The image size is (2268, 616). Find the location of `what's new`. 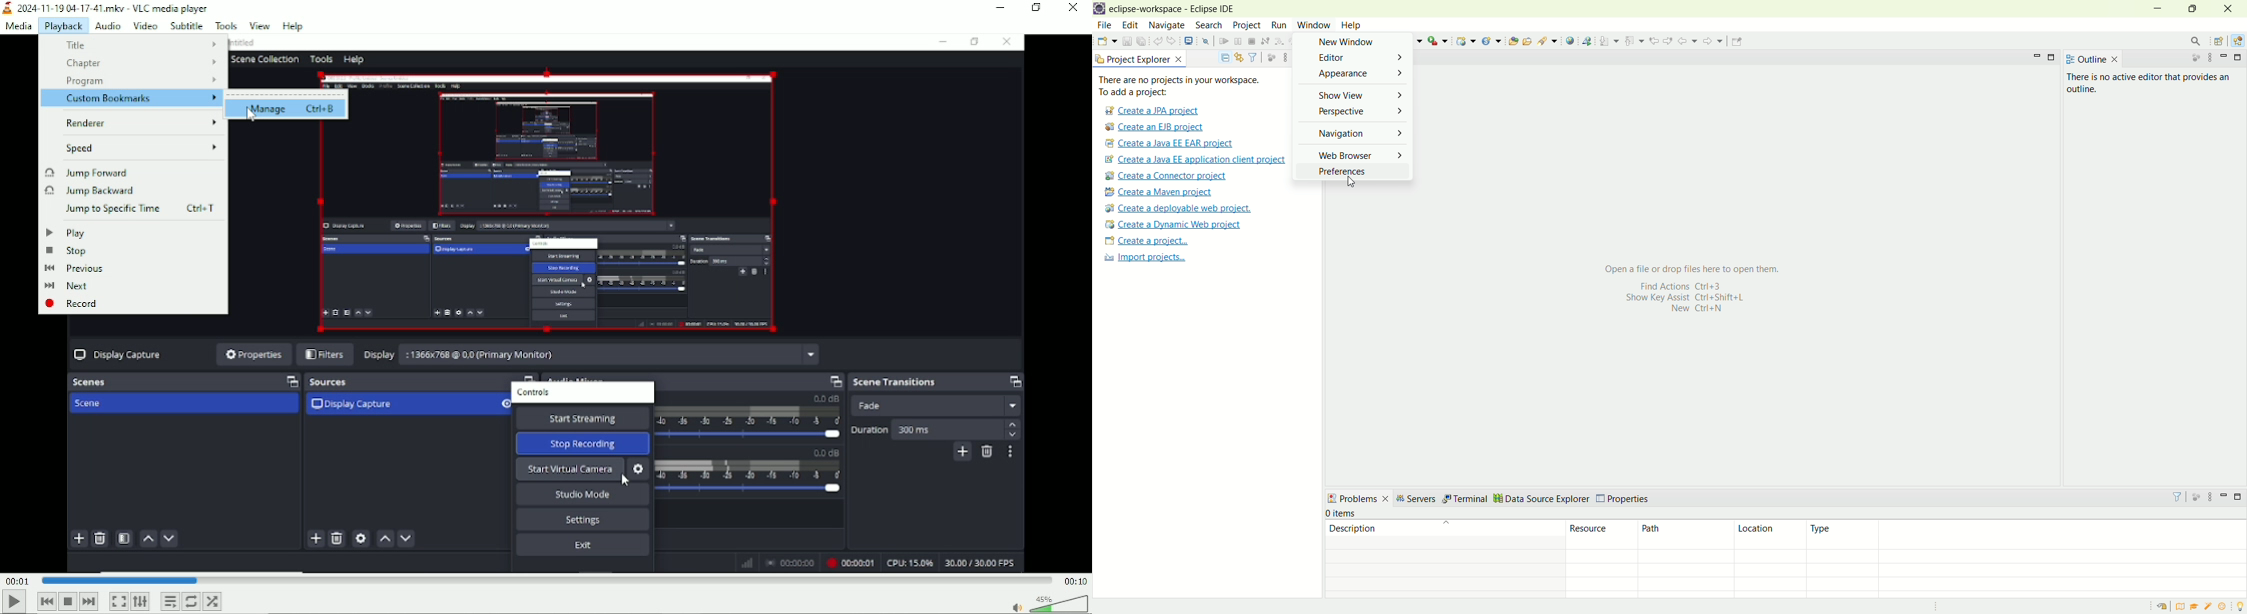

what's new is located at coordinates (2227, 607).